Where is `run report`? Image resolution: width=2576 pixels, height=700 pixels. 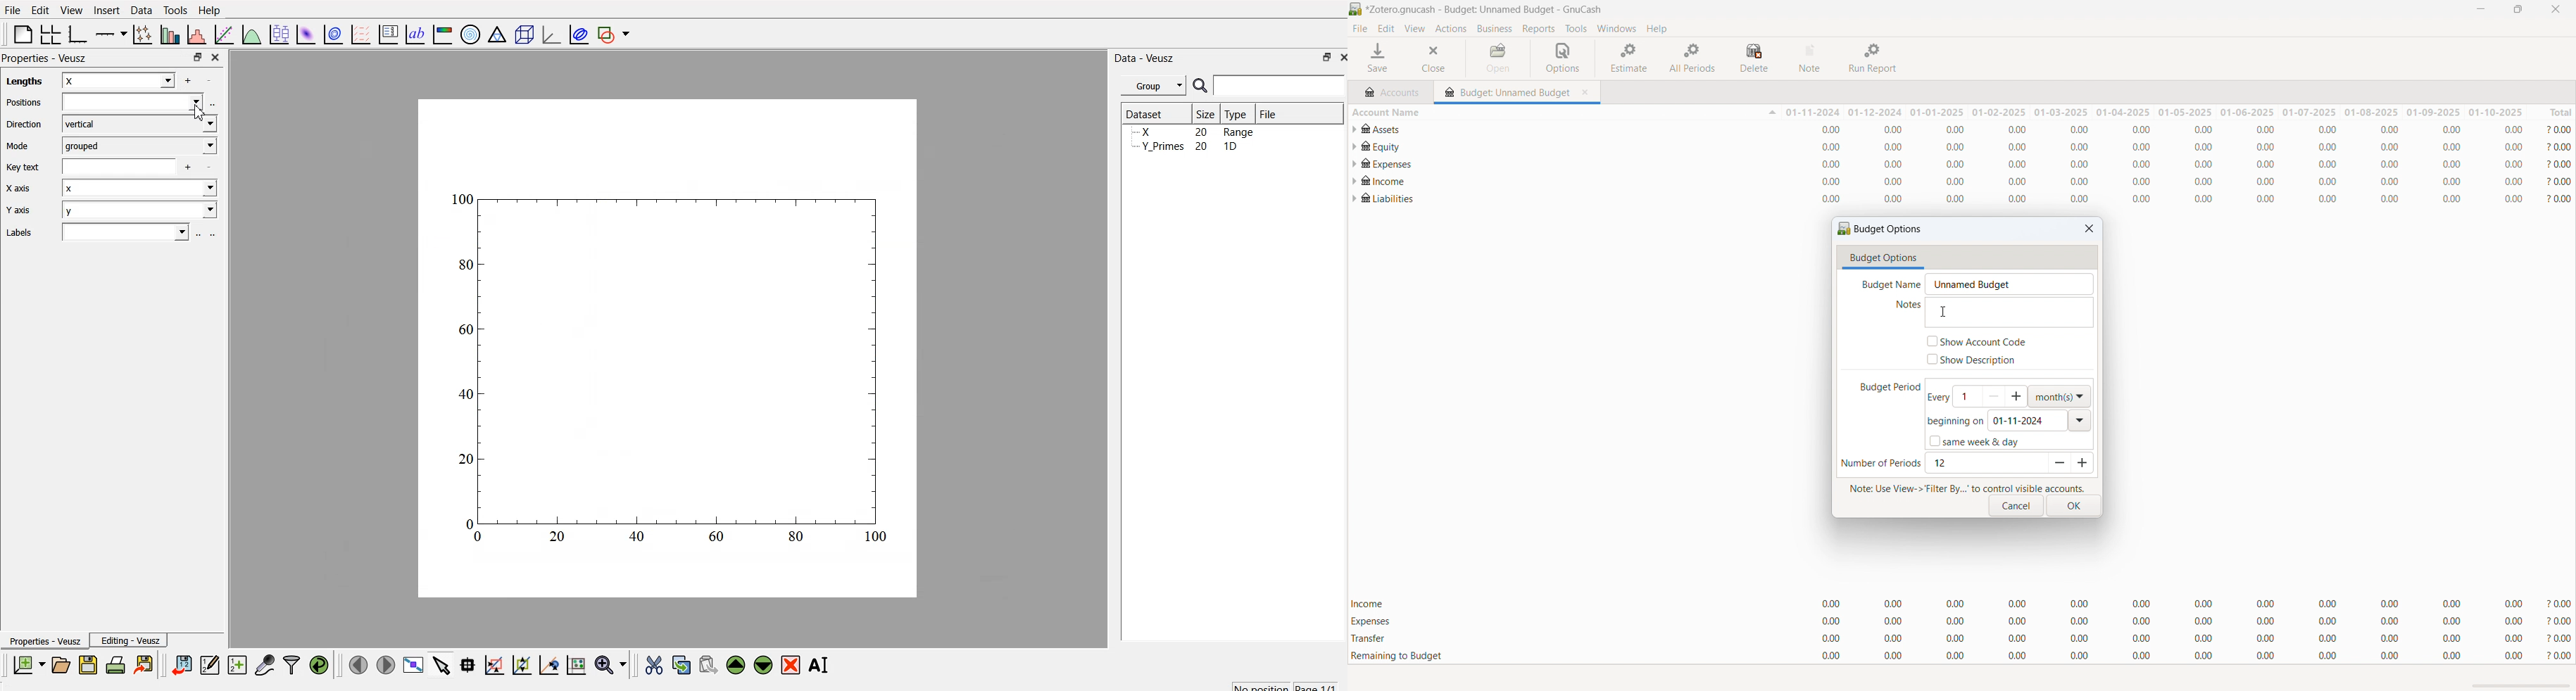 run report is located at coordinates (1874, 58).